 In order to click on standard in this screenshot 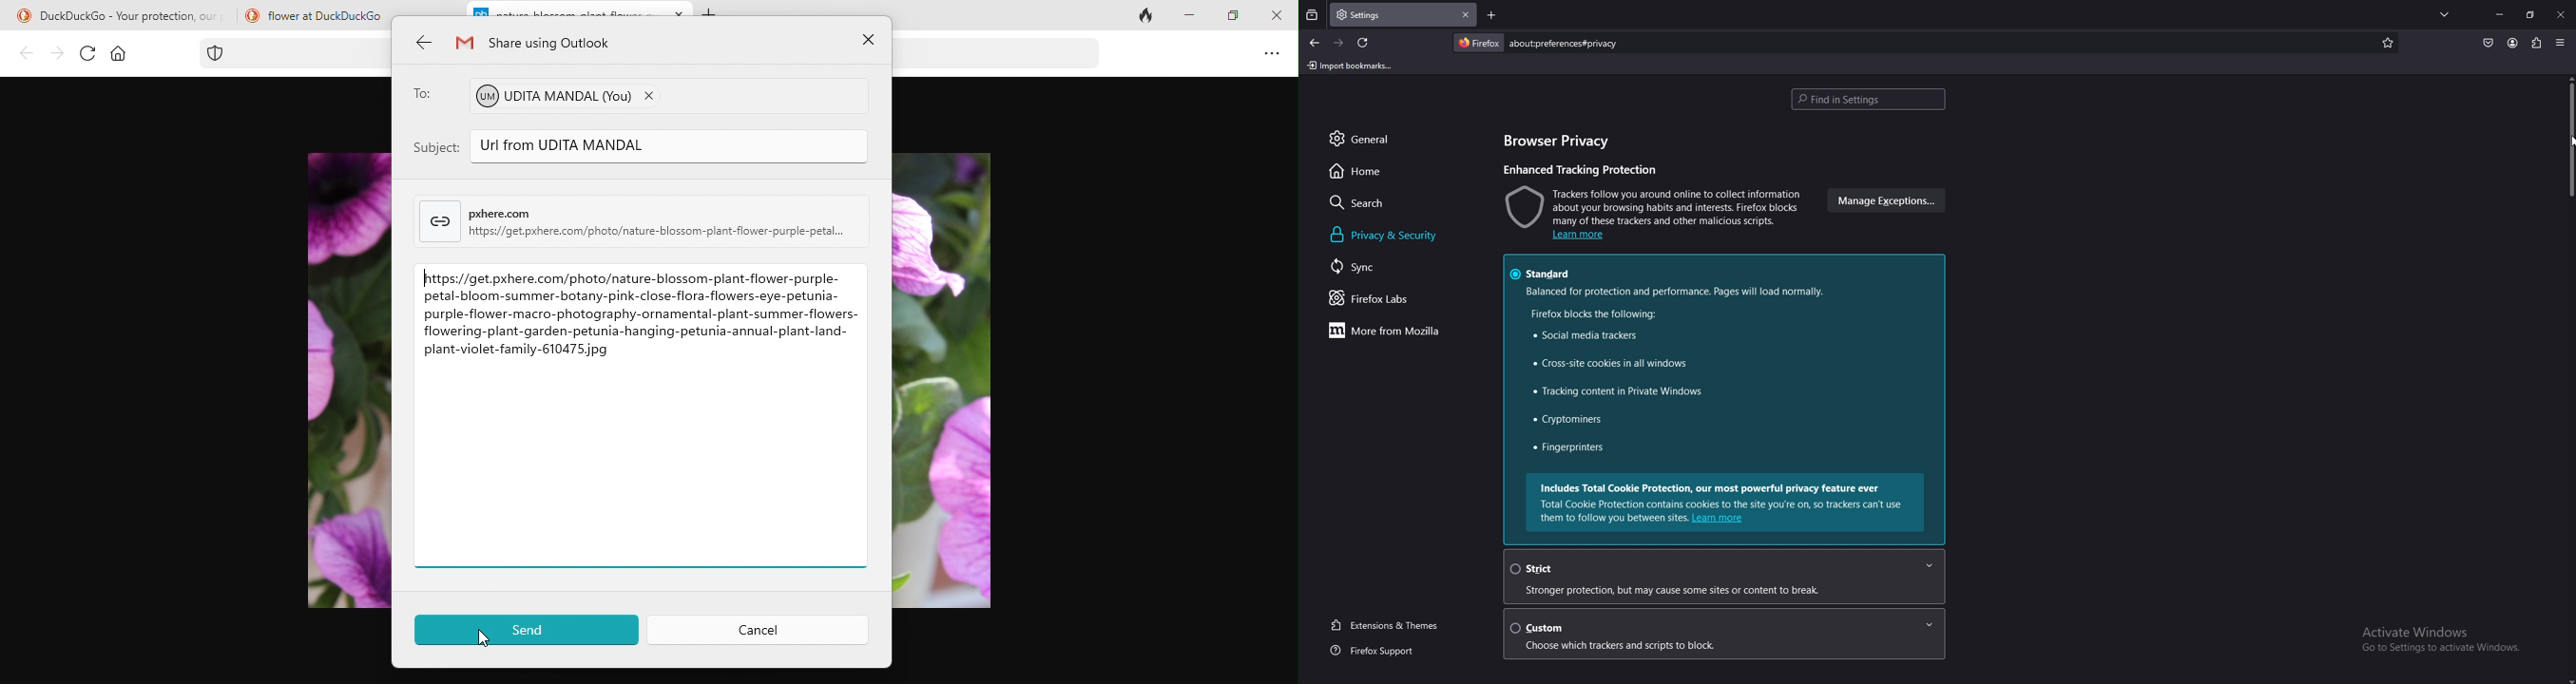, I will do `click(1723, 397)`.